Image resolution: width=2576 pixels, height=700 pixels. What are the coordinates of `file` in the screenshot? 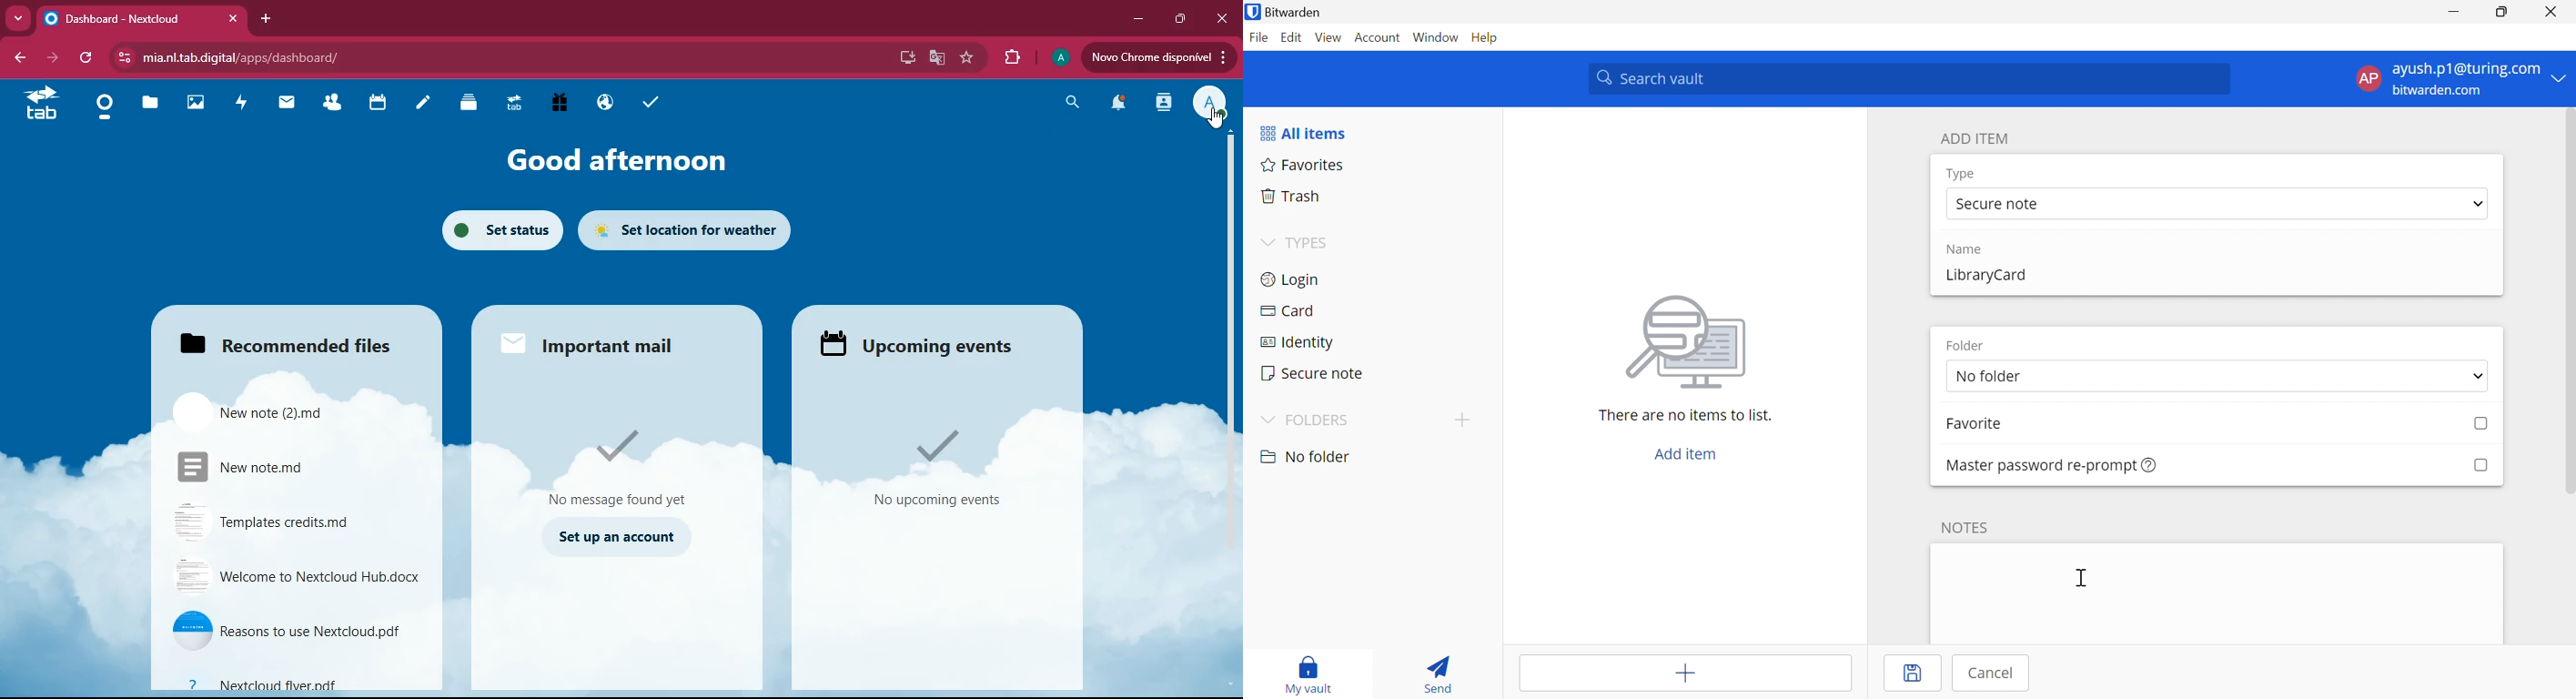 It's located at (299, 682).